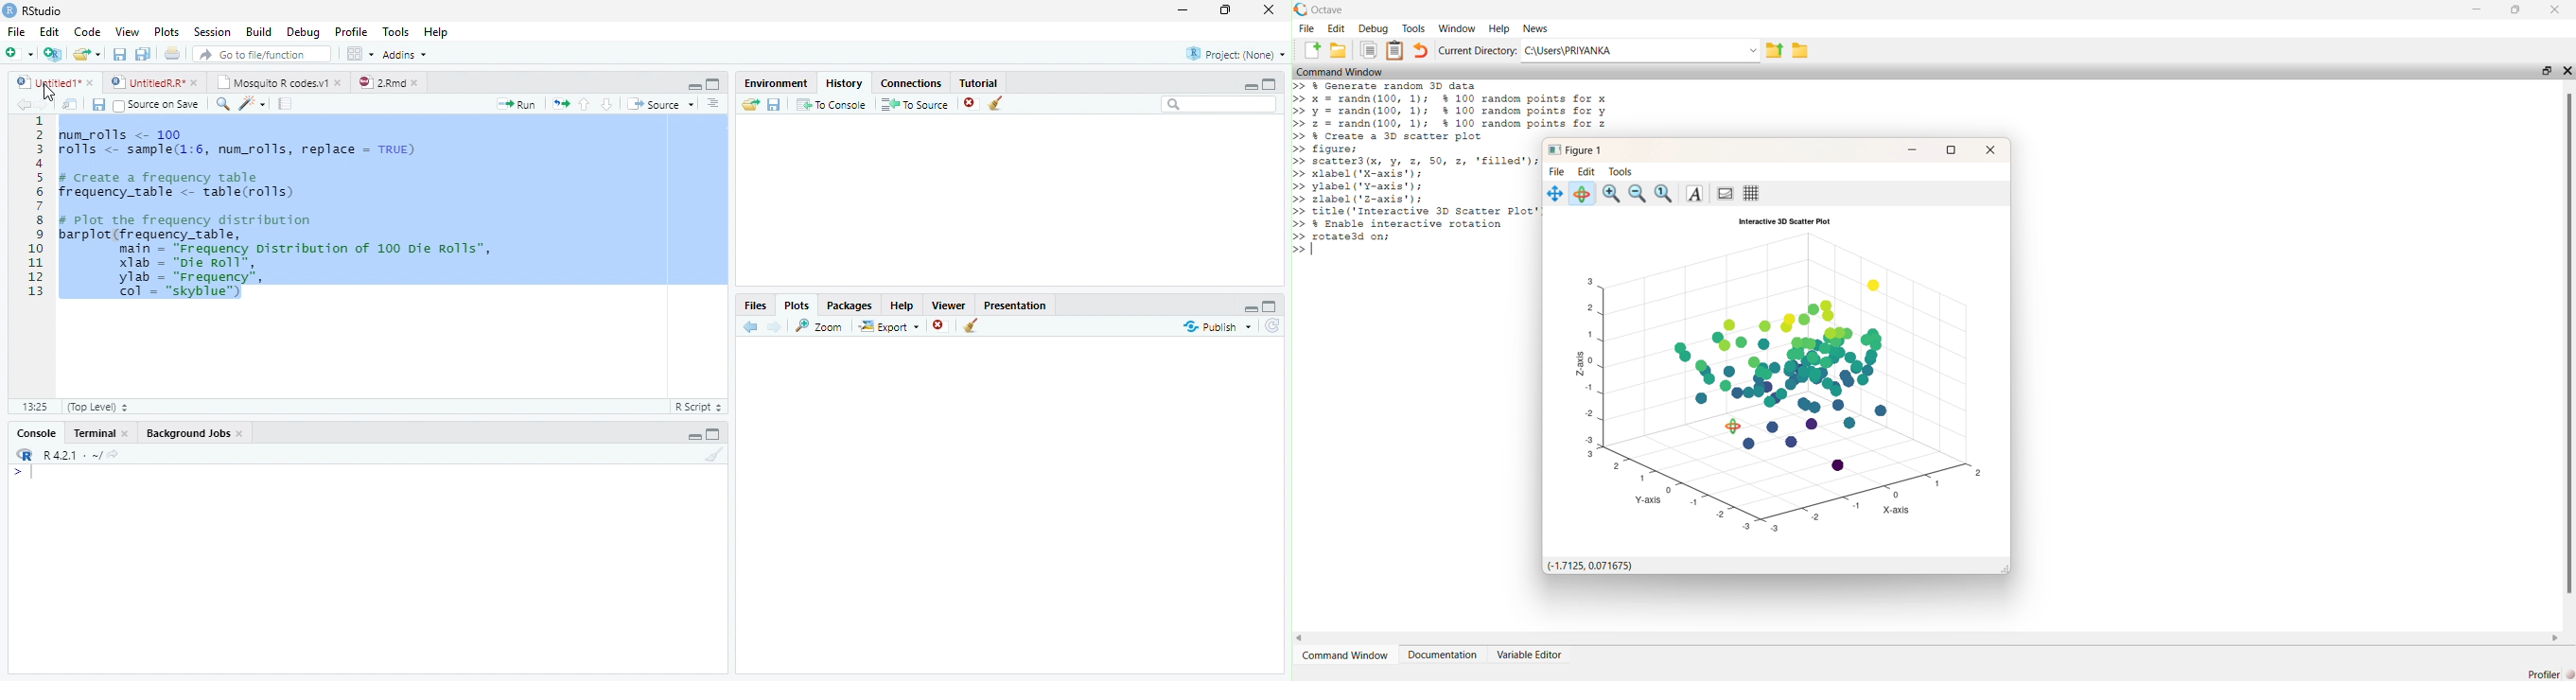  I want to click on Next Plot, so click(776, 326).